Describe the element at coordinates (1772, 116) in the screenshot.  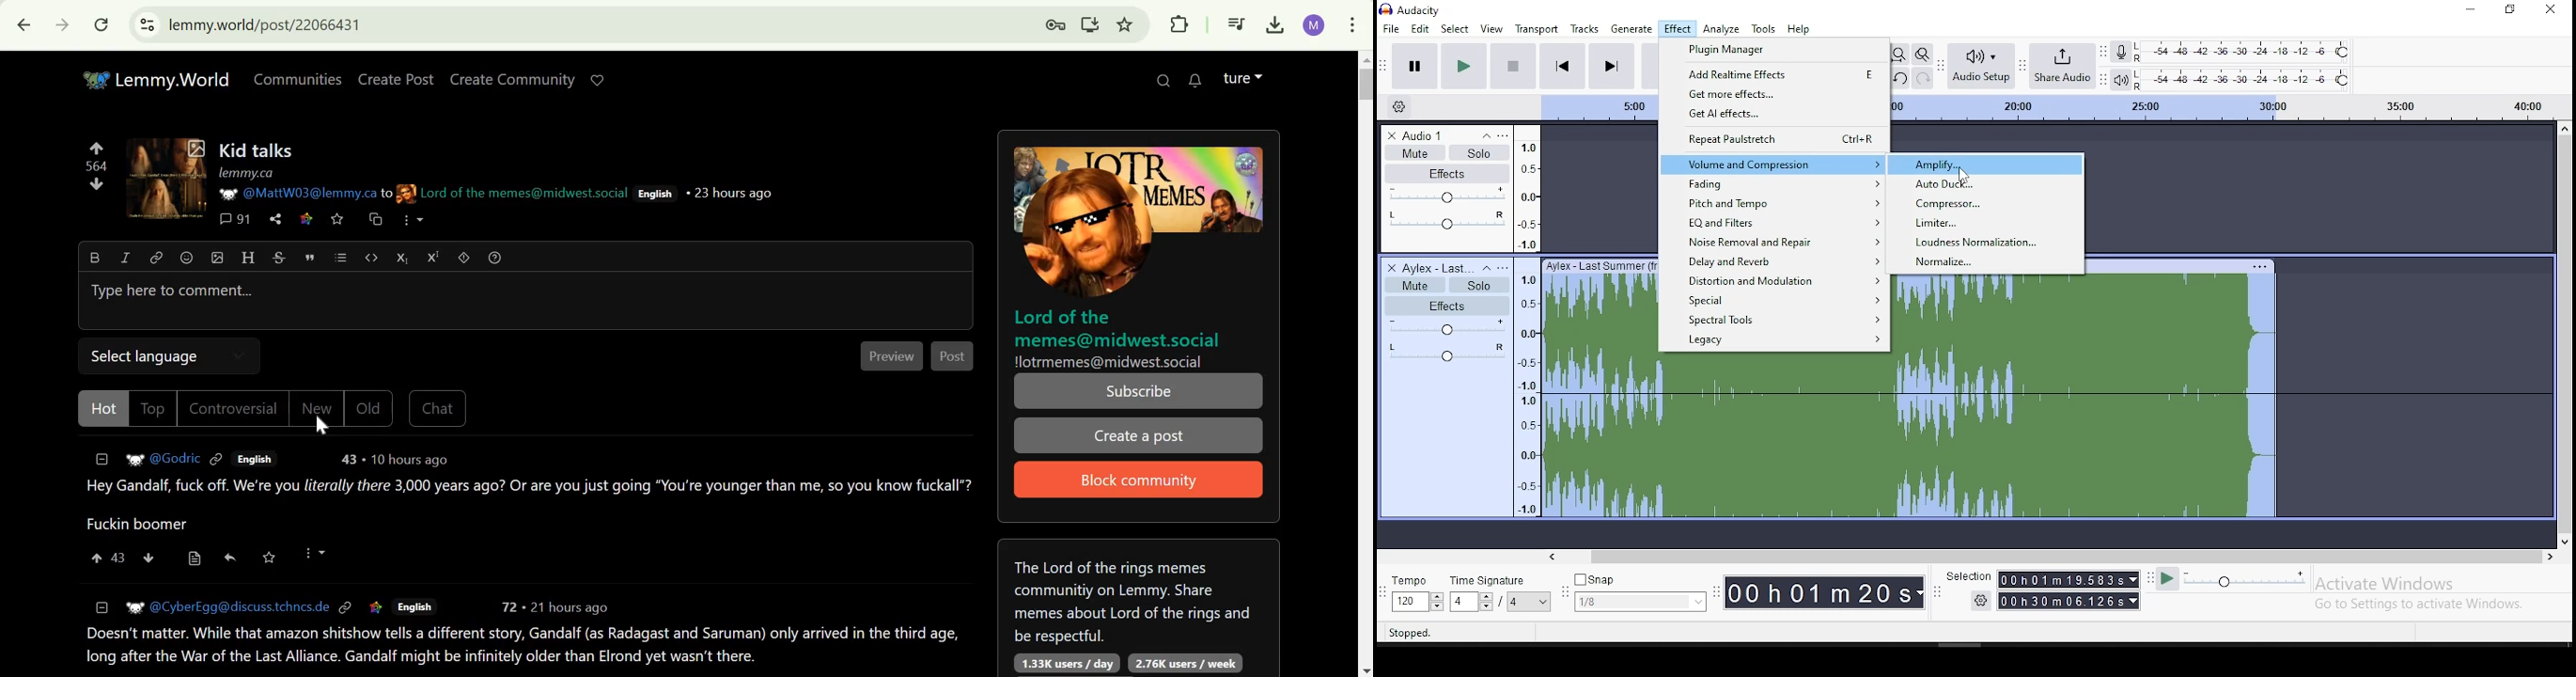
I see `get AI effects` at that location.